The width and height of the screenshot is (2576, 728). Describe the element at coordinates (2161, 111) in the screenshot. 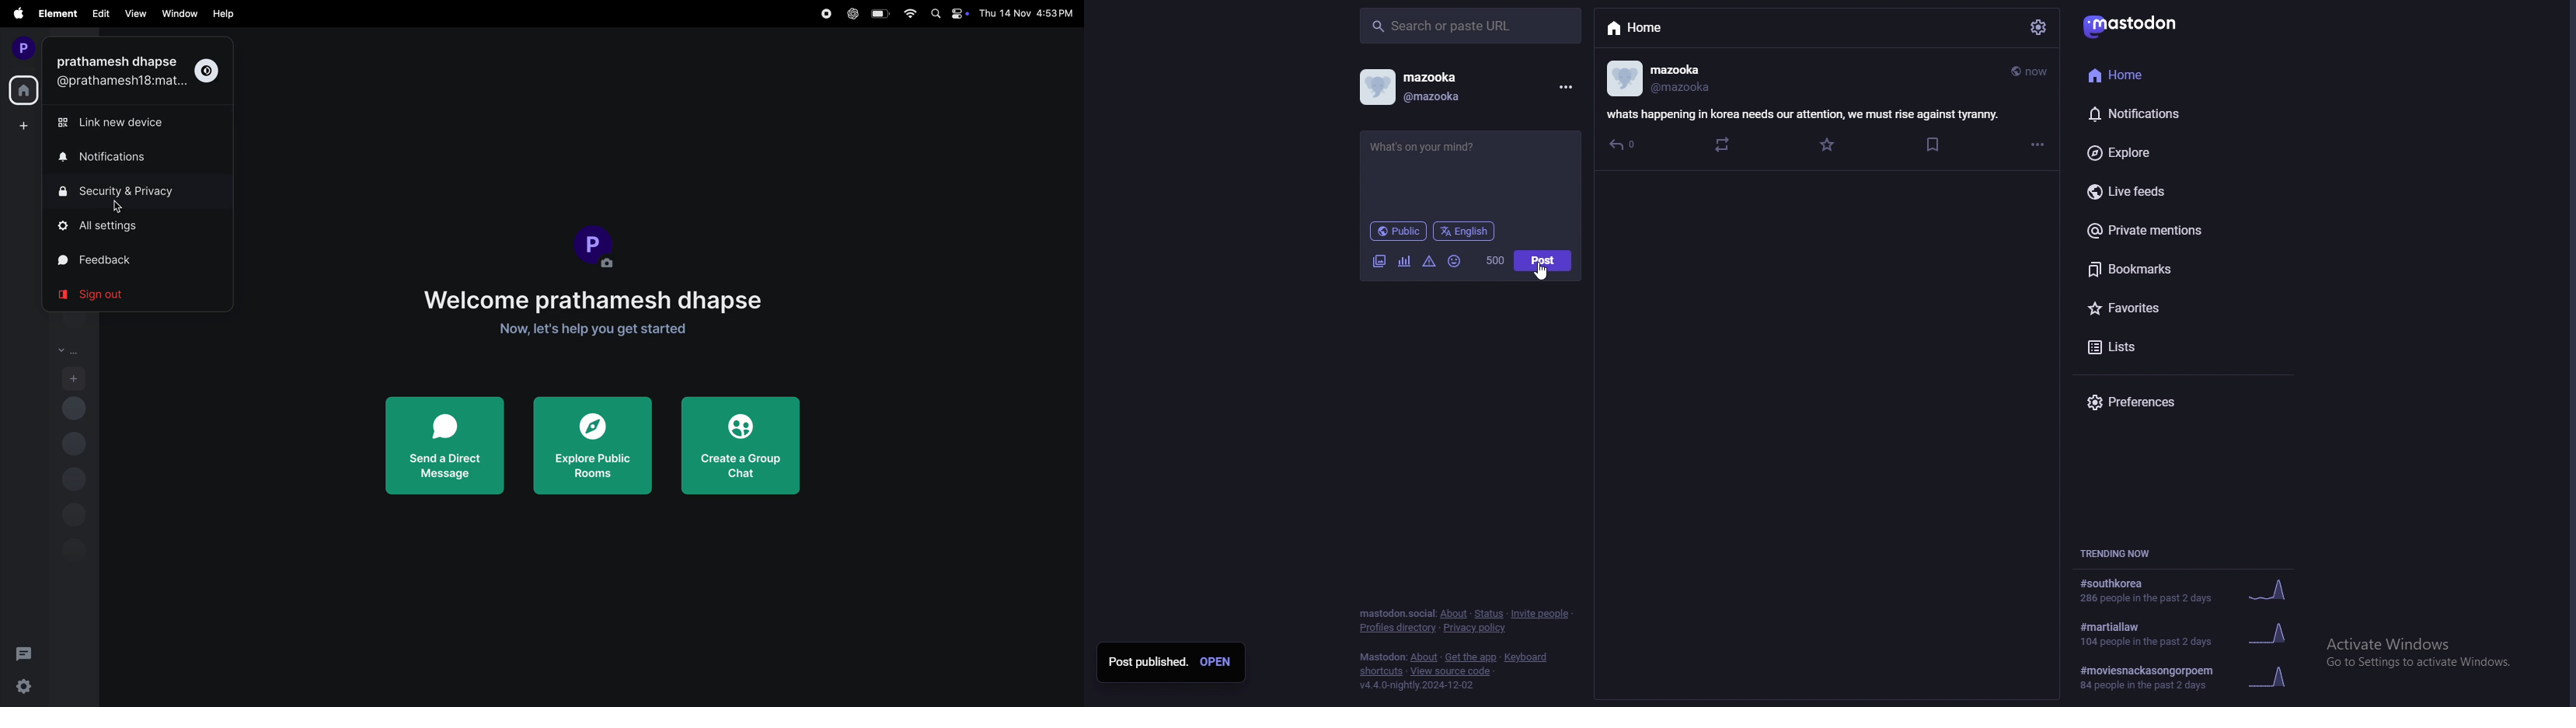

I see `notifications` at that location.